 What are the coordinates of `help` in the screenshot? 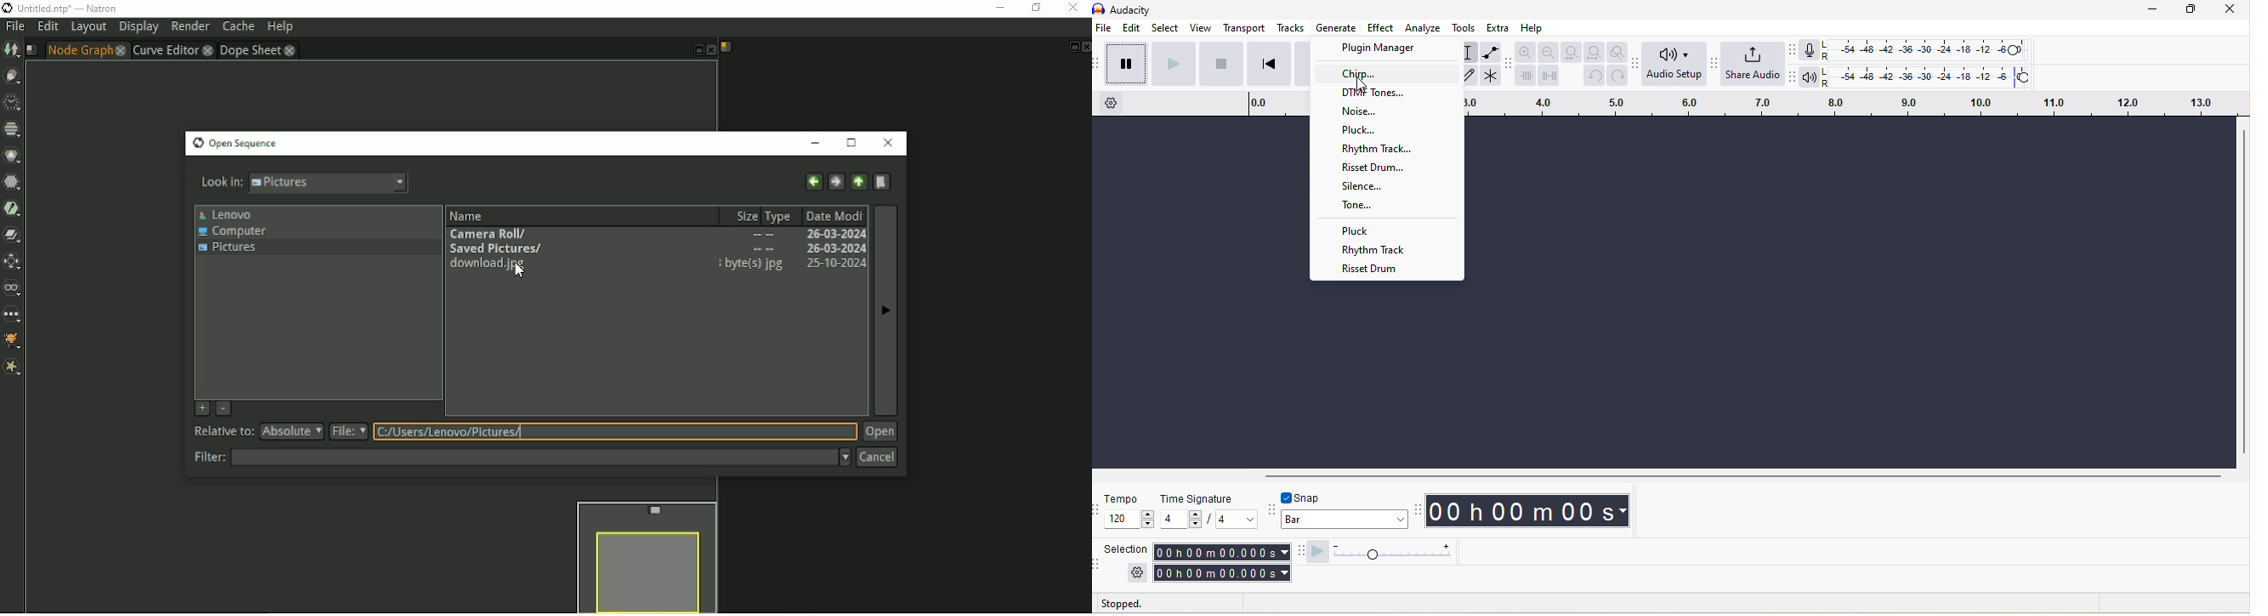 It's located at (1534, 29).